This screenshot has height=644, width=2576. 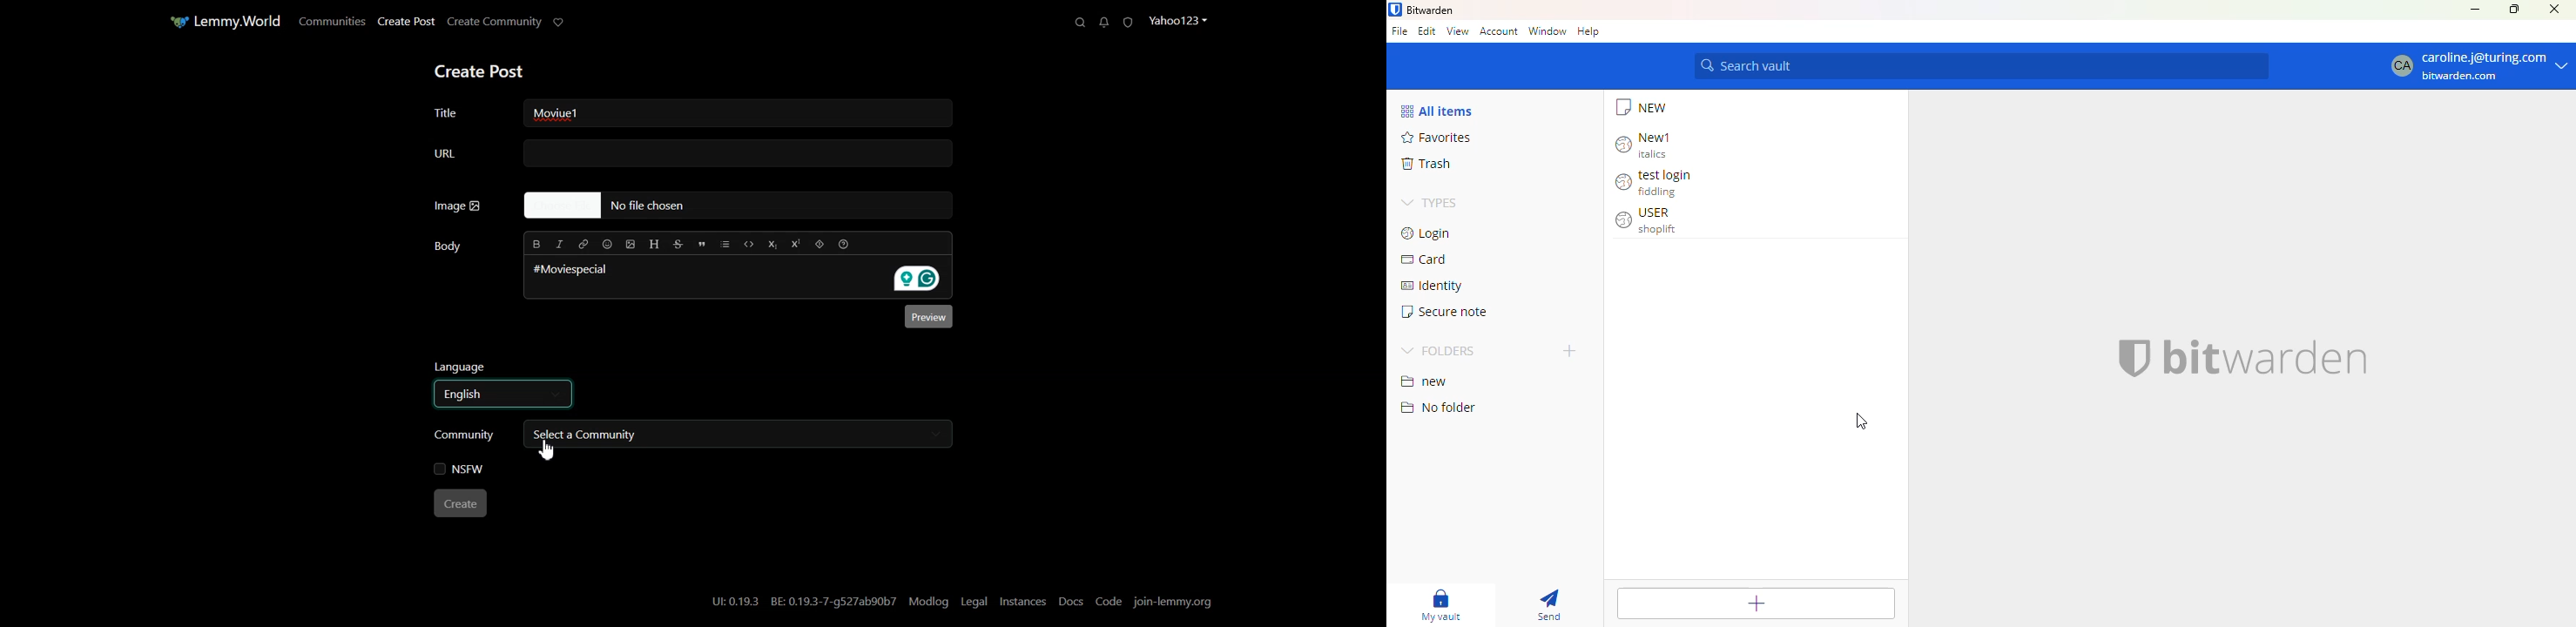 I want to click on Upload Image, so click(x=631, y=244).